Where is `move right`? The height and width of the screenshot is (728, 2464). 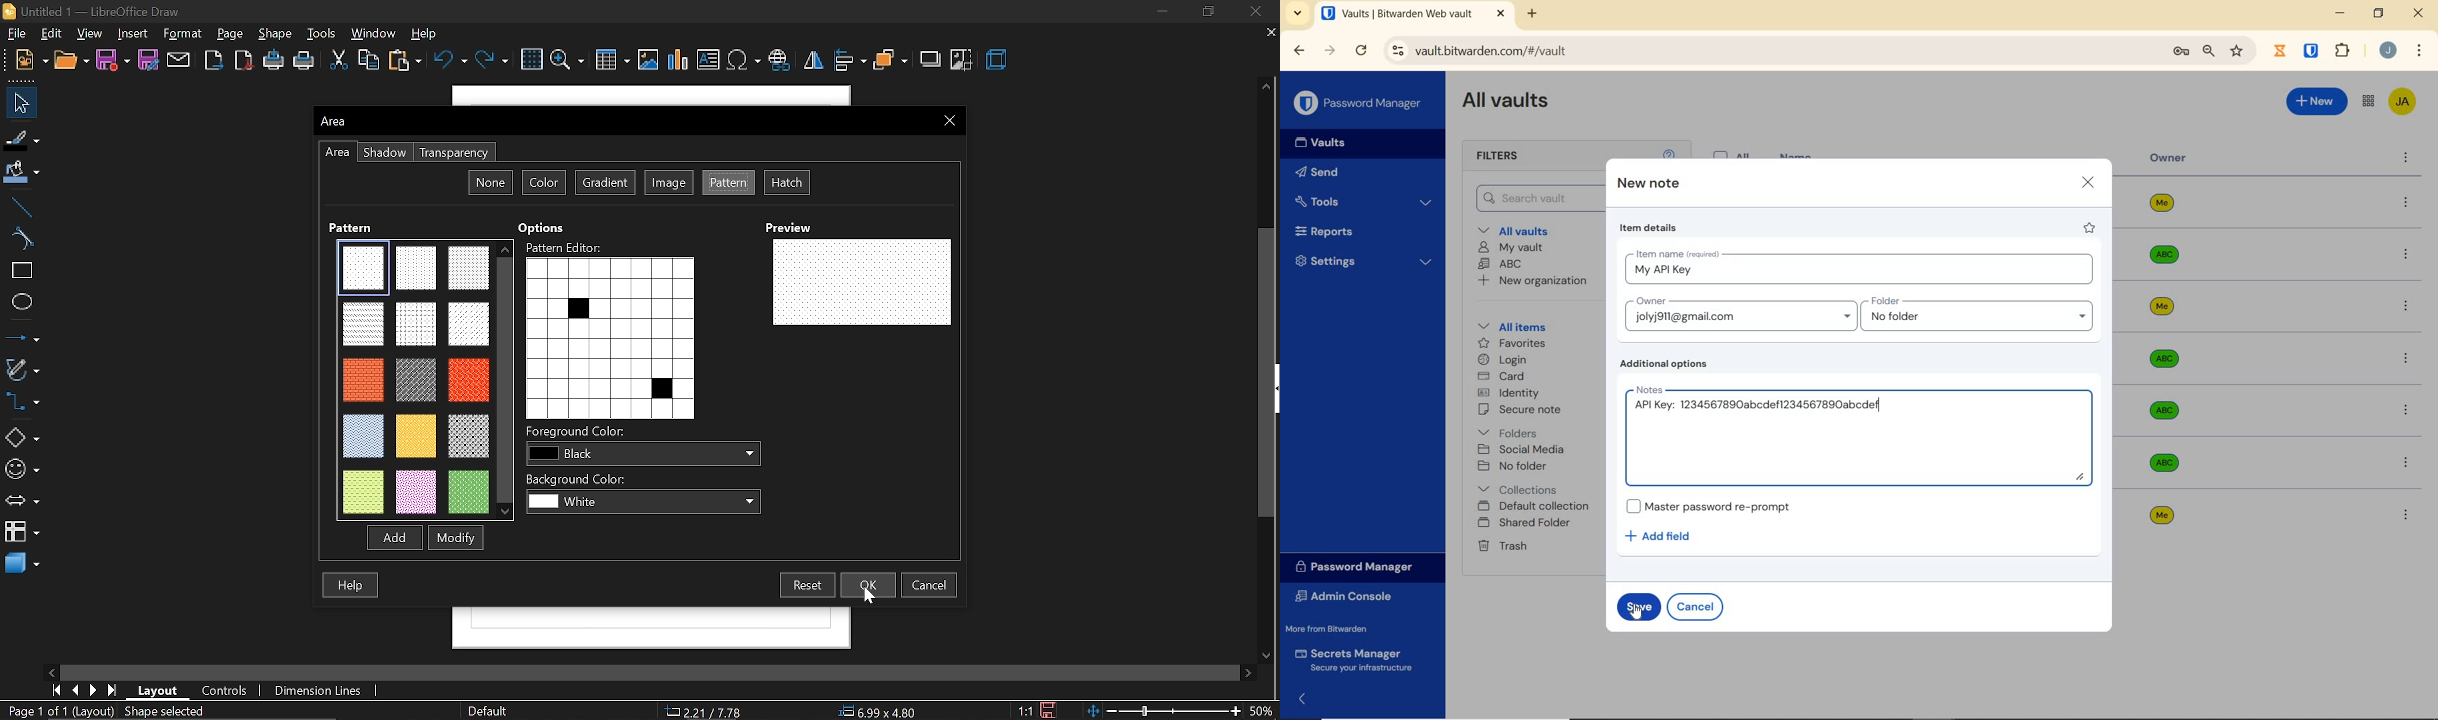
move right is located at coordinates (1242, 672).